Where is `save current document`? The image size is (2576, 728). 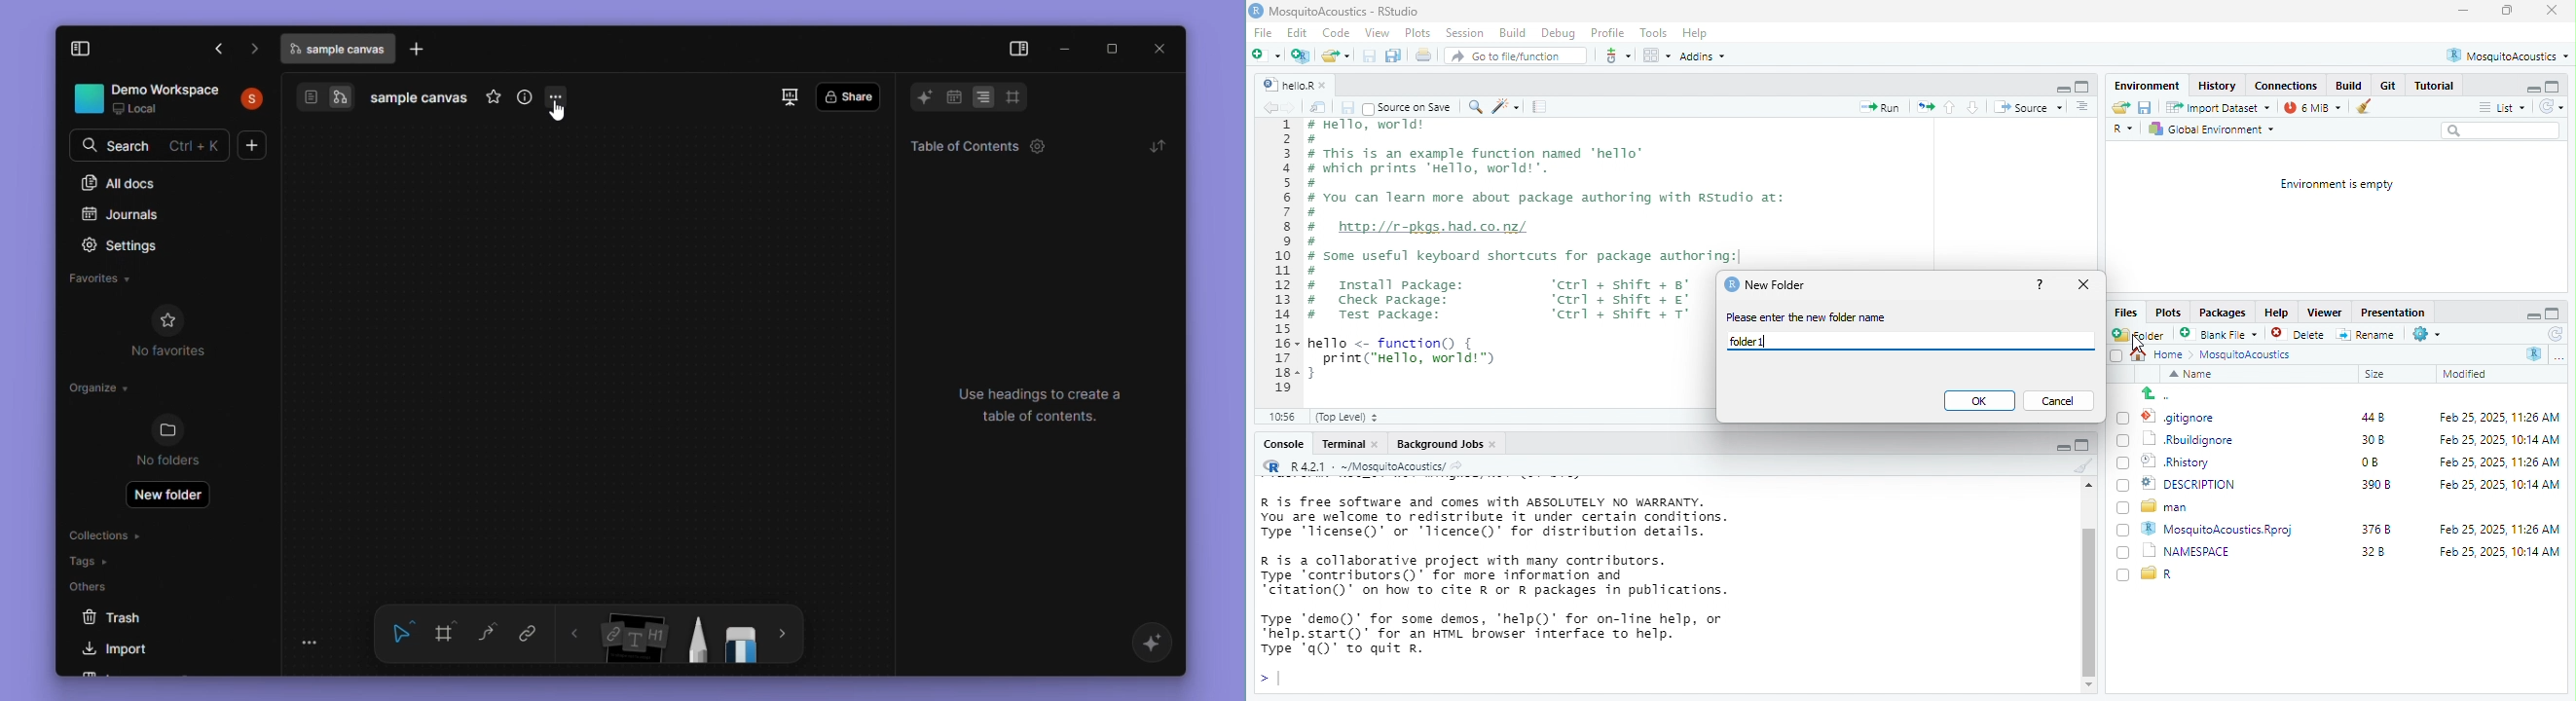
save current document is located at coordinates (1348, 107).